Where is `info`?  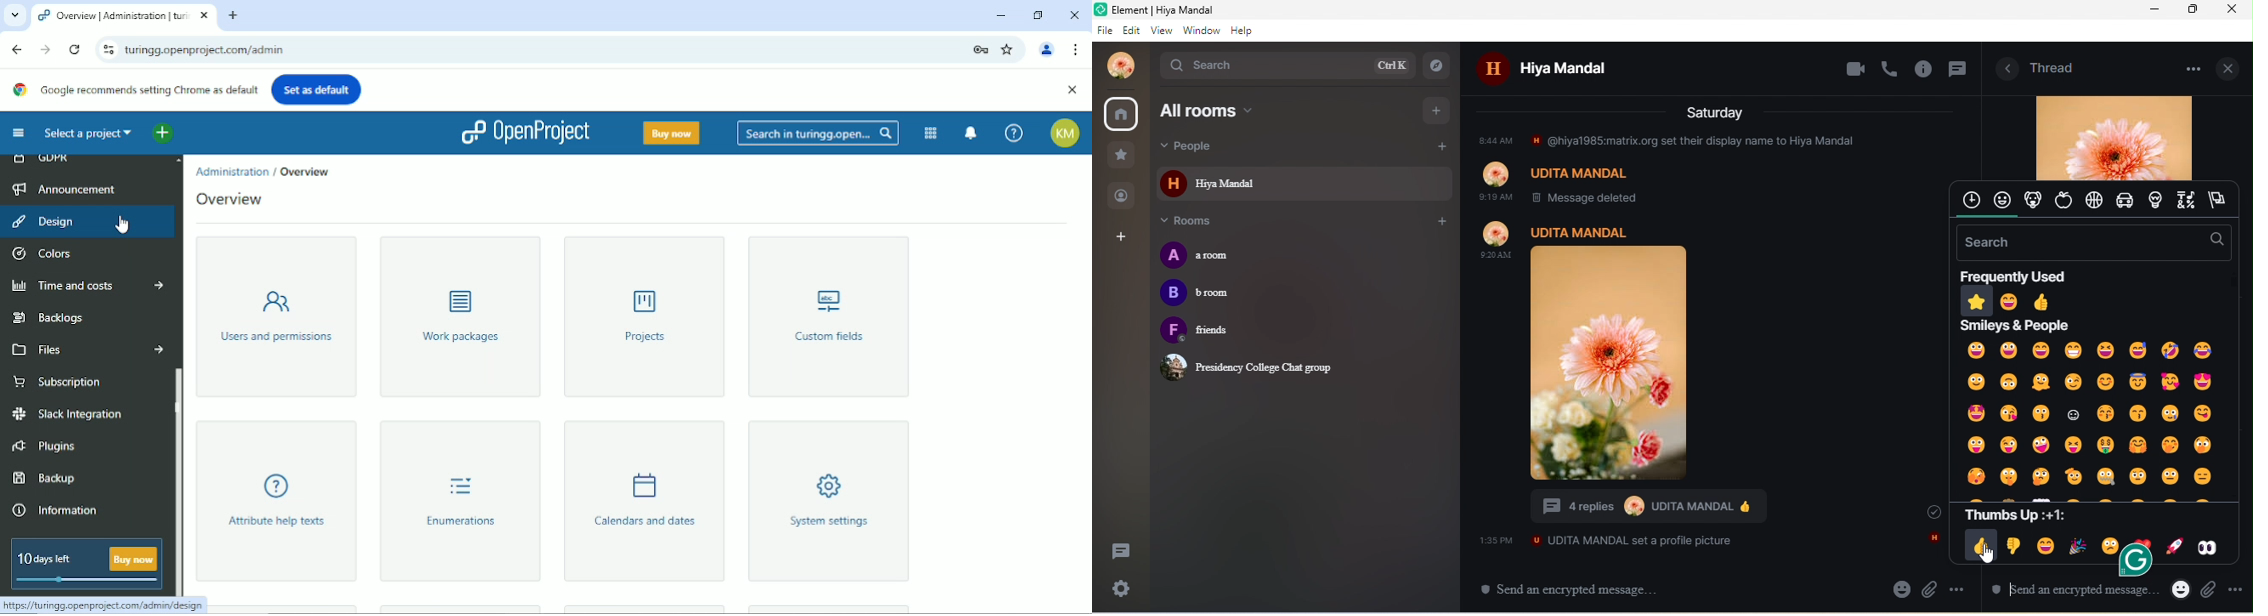
info is located at coordinates (1925, 71).